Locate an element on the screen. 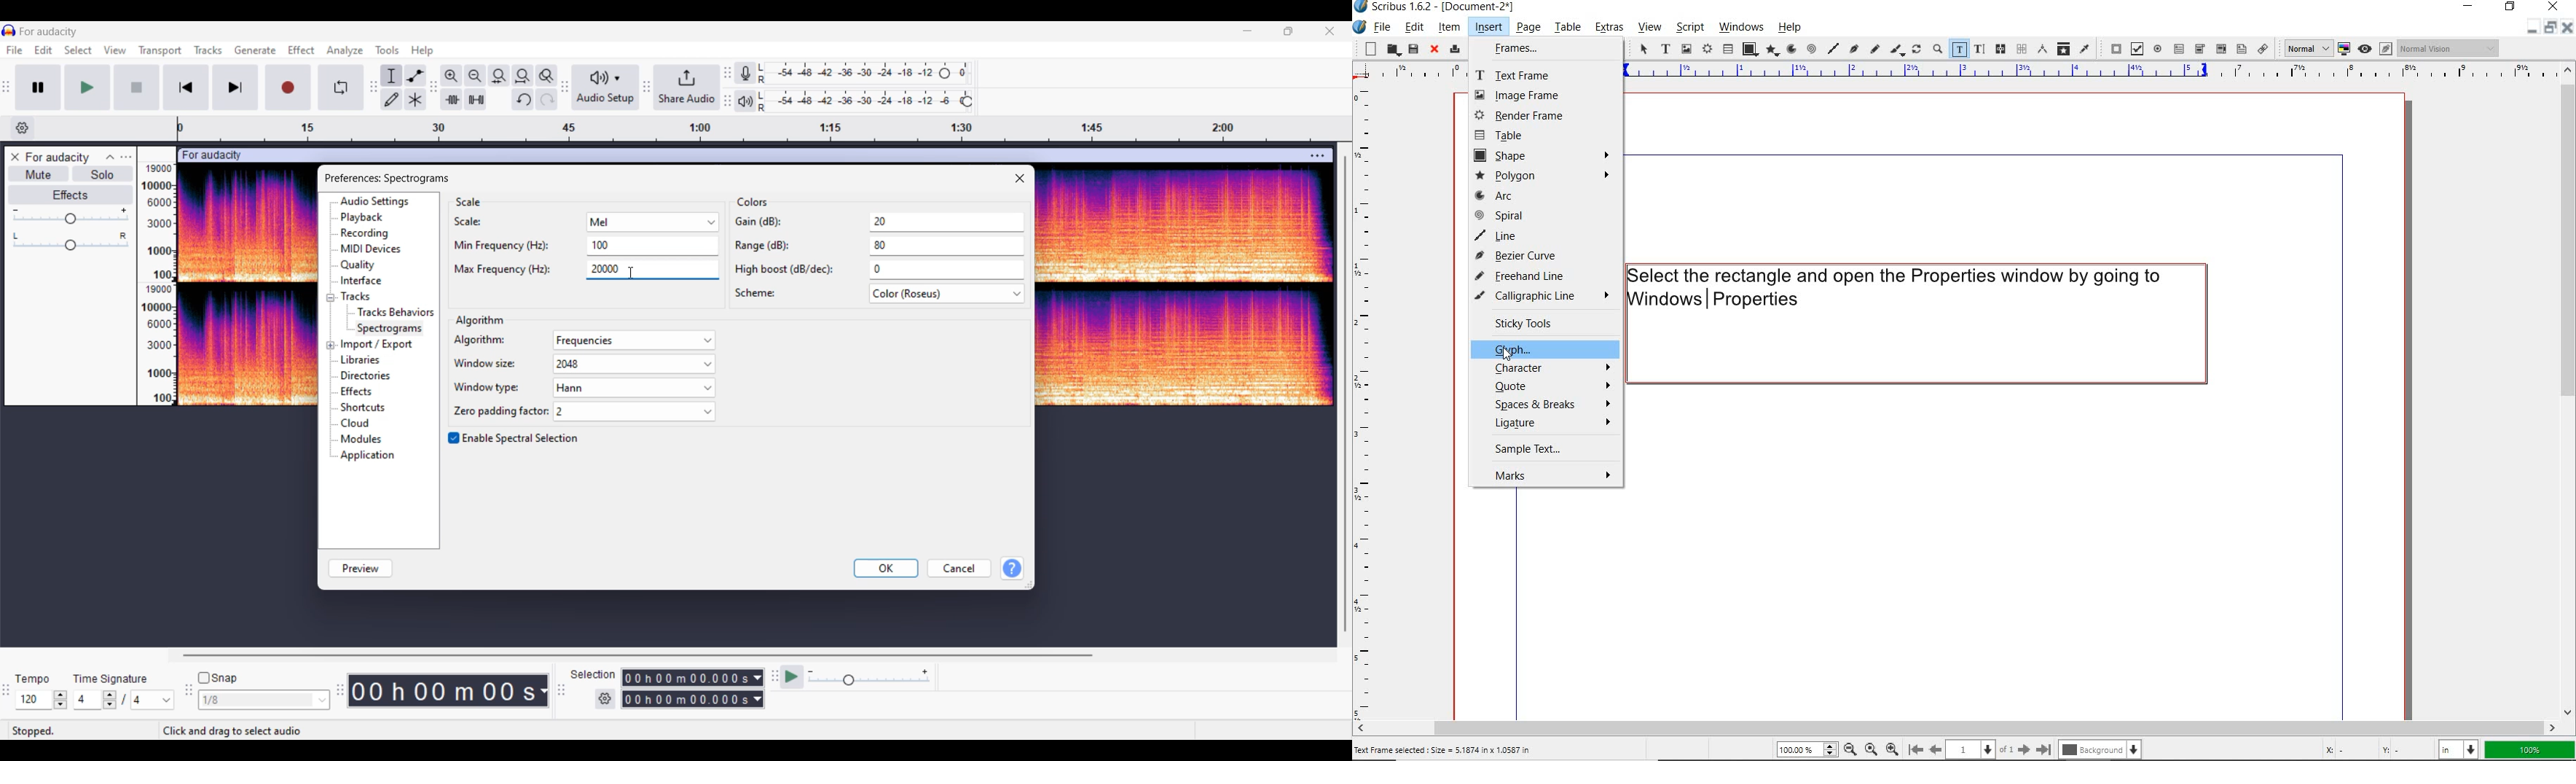 The height and width of the screenshot is (784, 2576). Recording meter is located at coordinates (745, 73).